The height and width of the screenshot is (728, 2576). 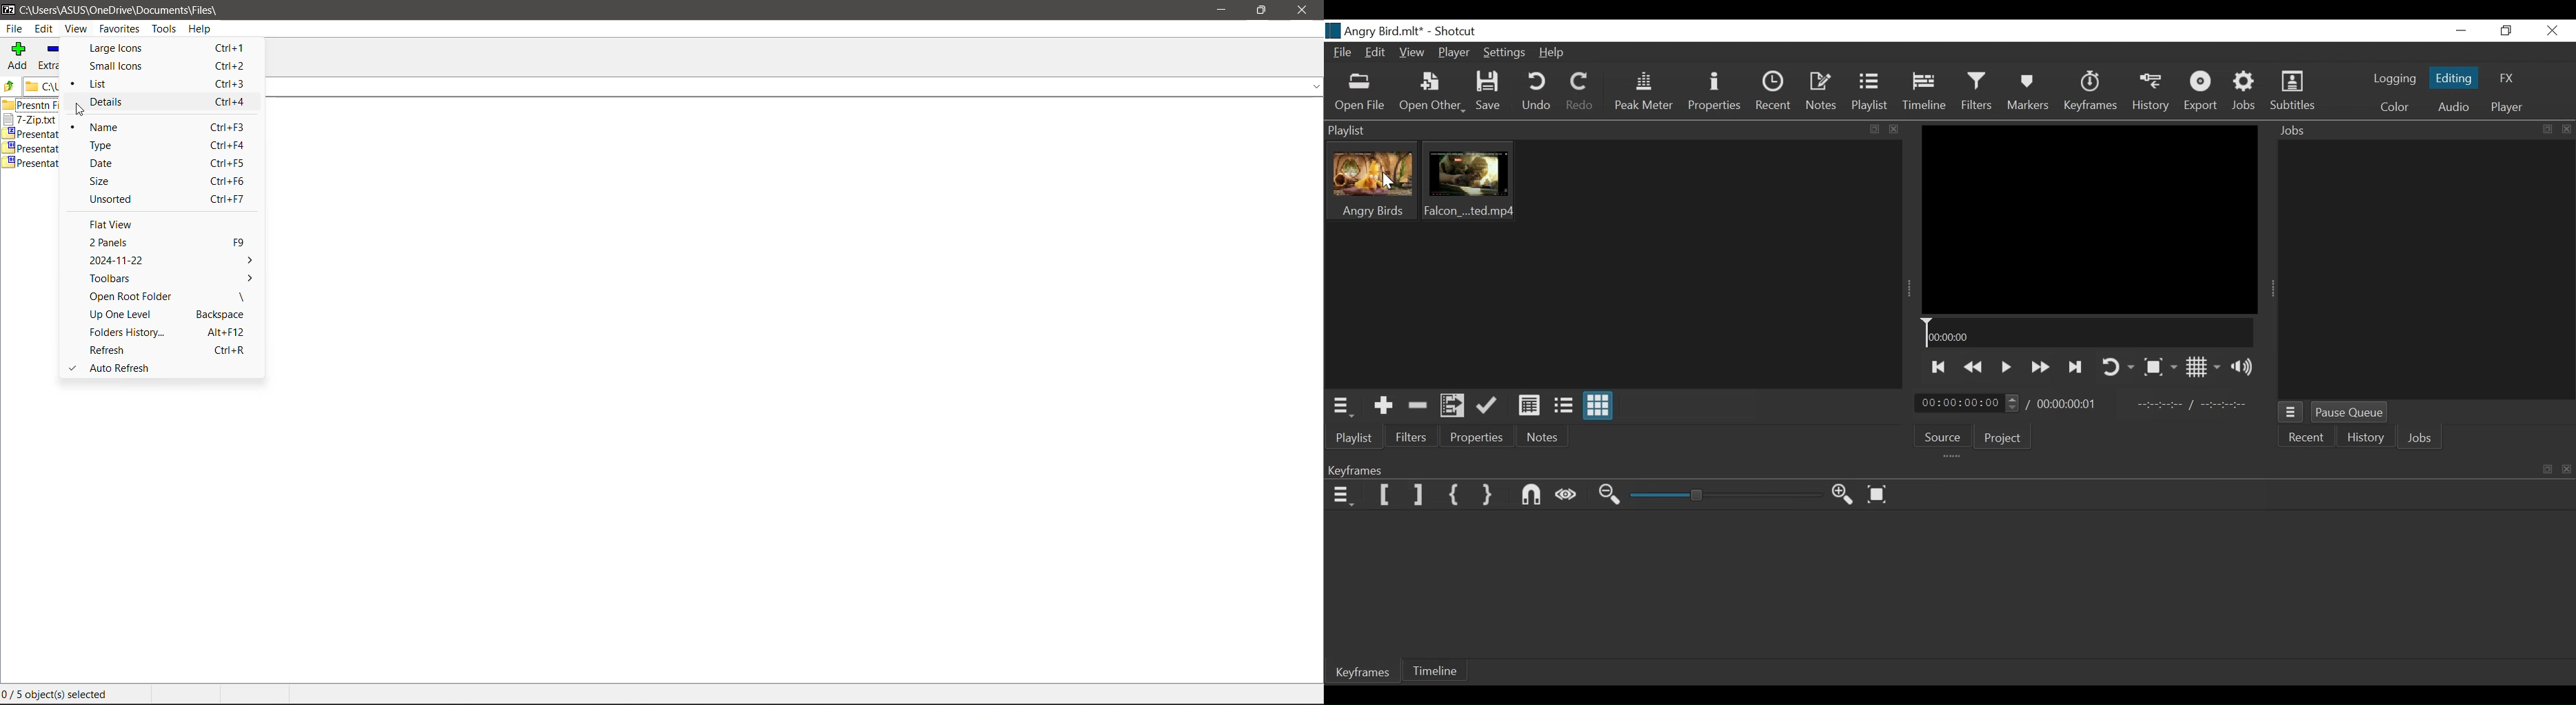 What do you see at coordinates (2507, 31) in the screenshot?
I see `Restore` at bounding box center [2507, 31].